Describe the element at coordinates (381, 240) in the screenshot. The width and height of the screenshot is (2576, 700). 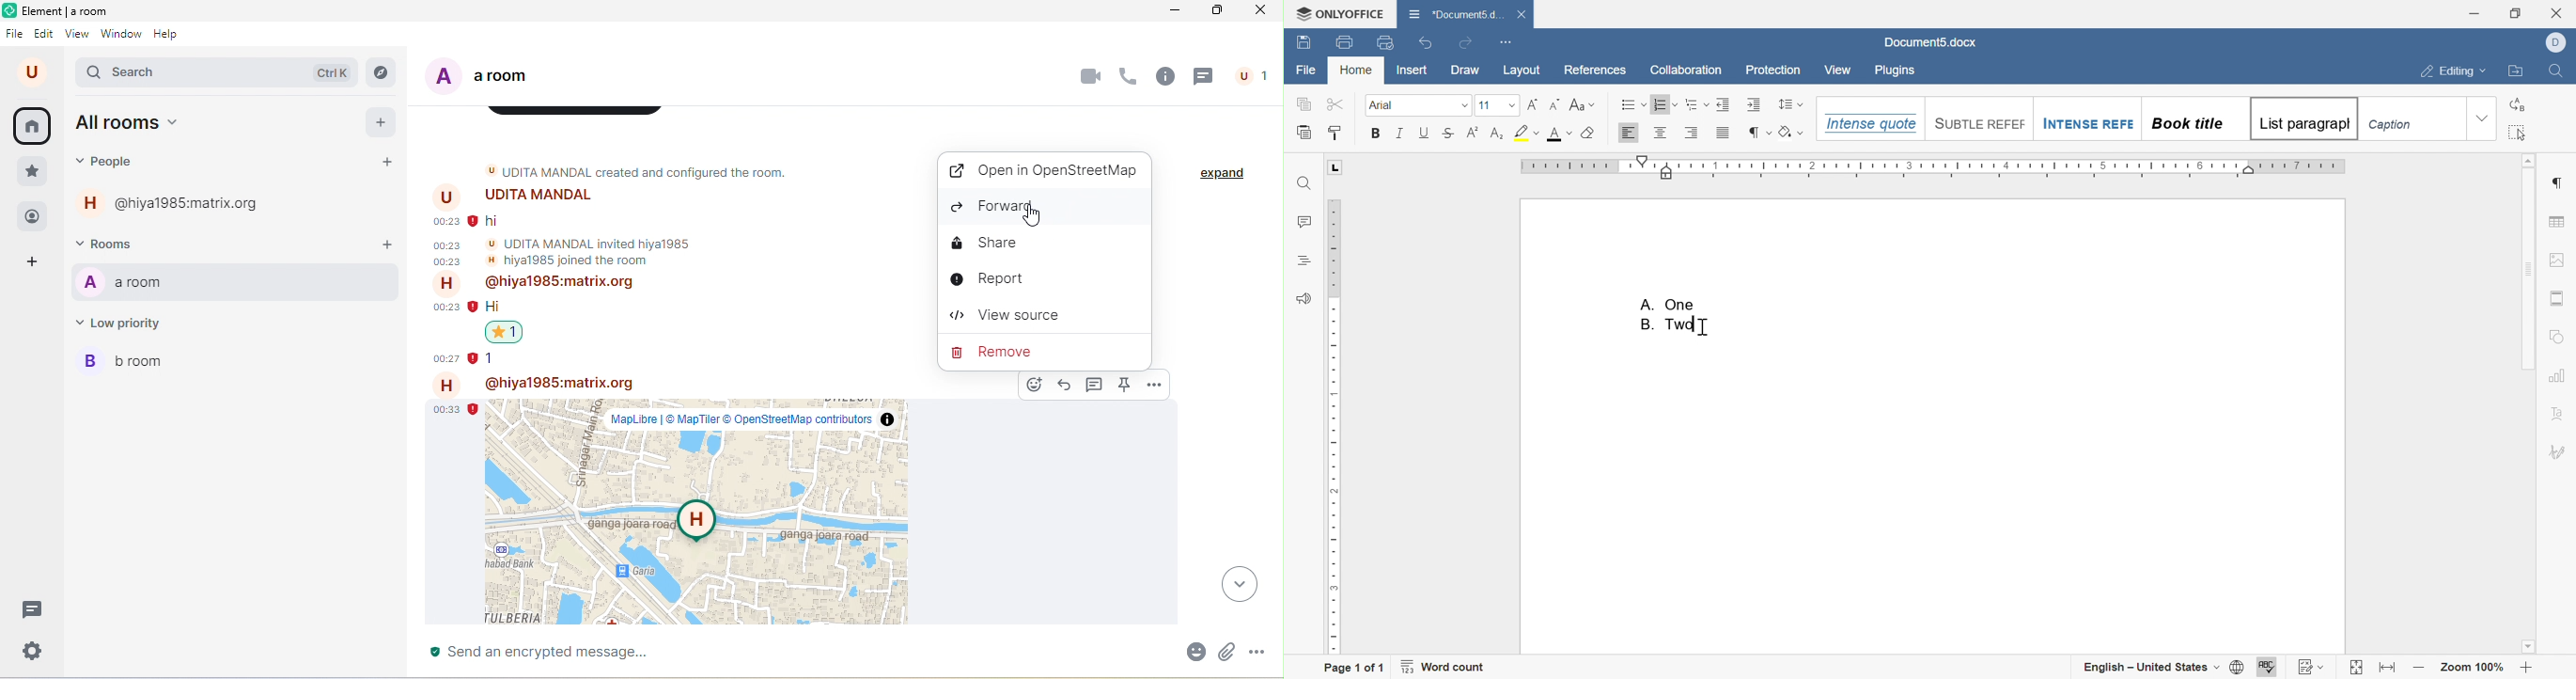
I see `add room` at that location.